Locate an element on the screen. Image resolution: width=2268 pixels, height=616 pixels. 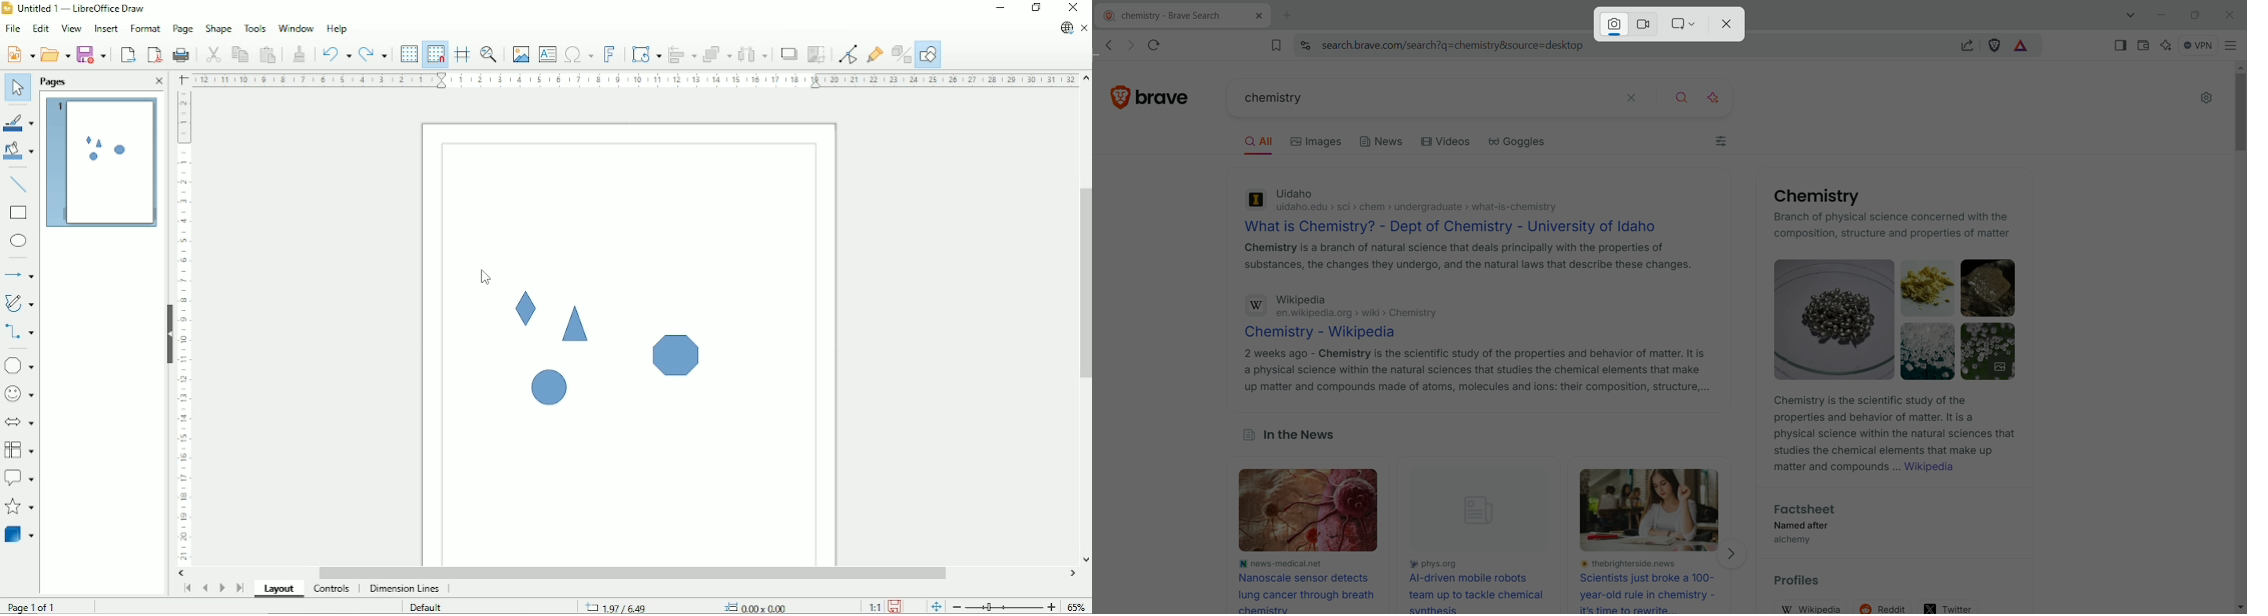
Close is located at coordinates (1076, 8).